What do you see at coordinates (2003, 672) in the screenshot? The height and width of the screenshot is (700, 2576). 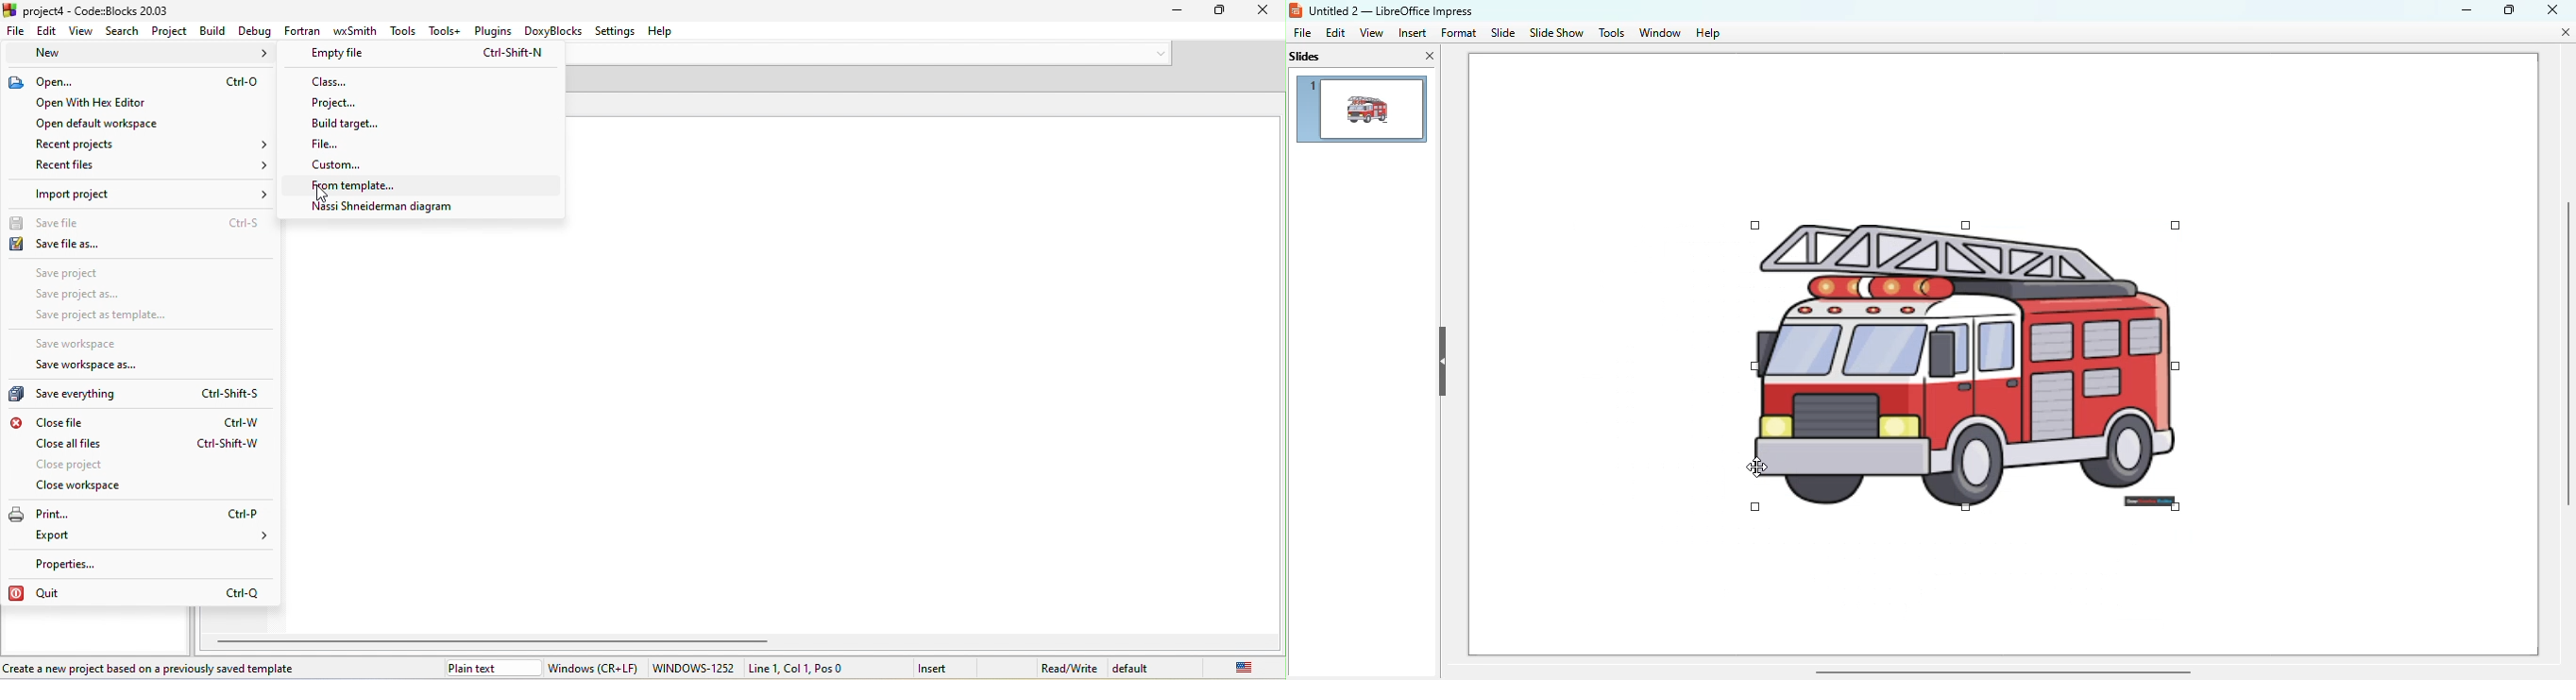 I see `horizontal scroll bar` at bounding box center [2003, 672].